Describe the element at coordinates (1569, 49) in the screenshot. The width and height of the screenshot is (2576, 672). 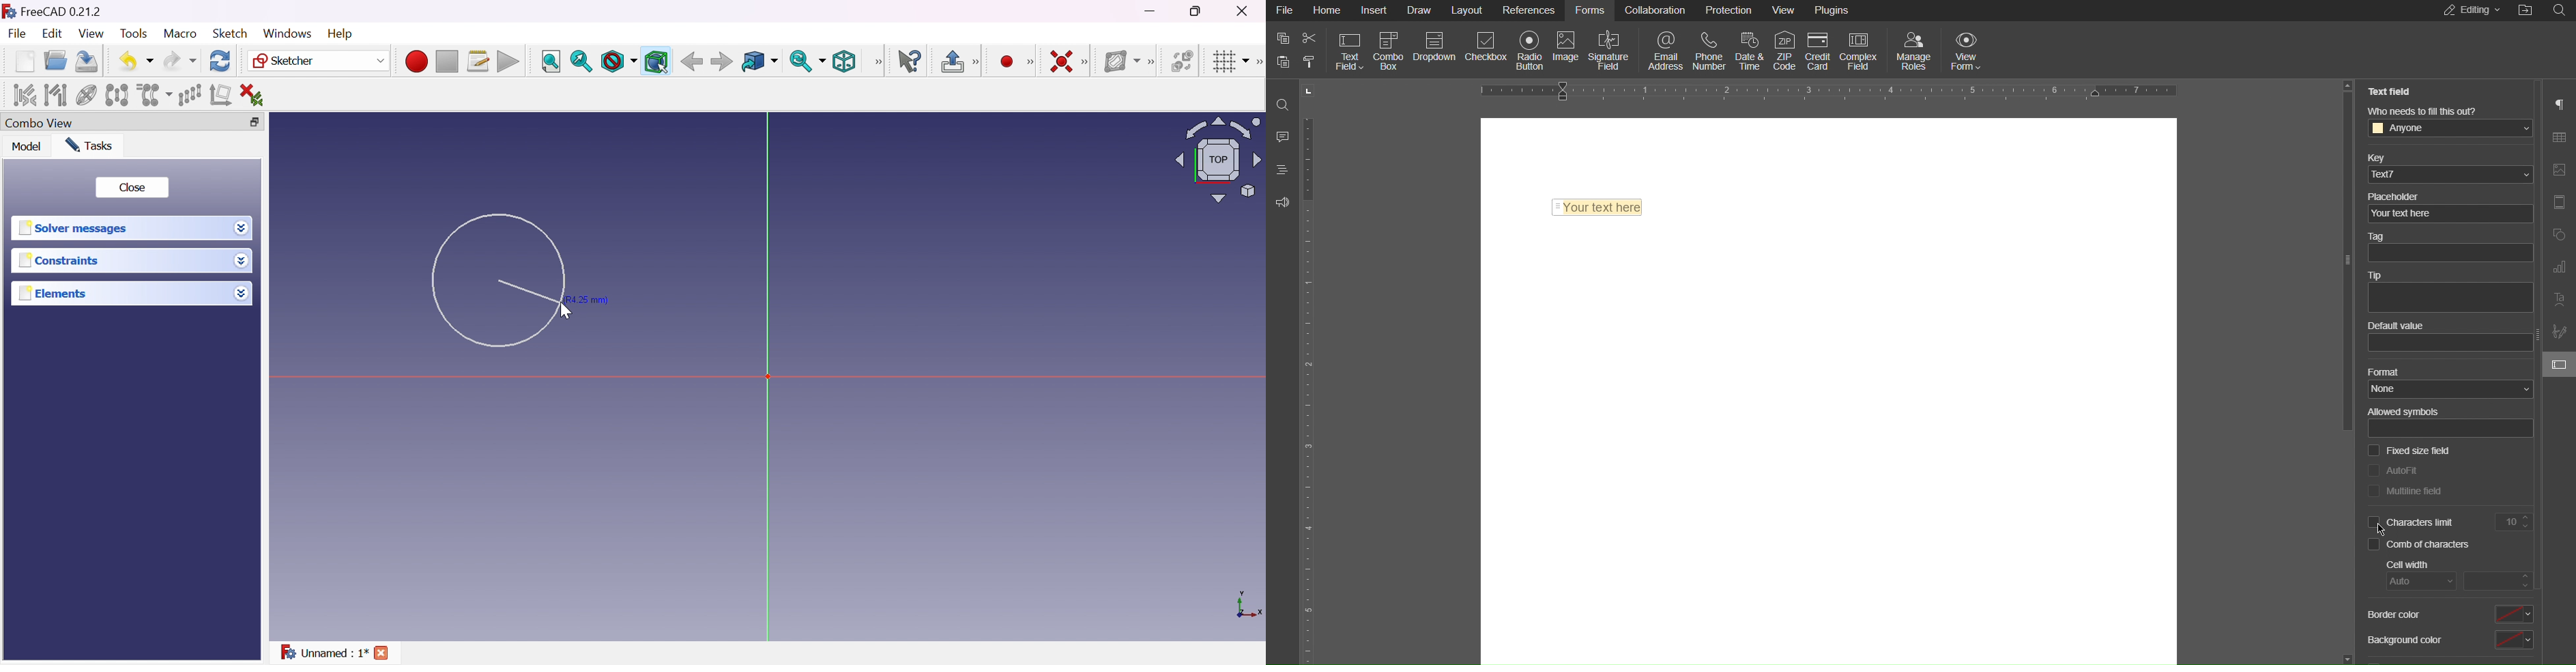
I see `Image` at that location.